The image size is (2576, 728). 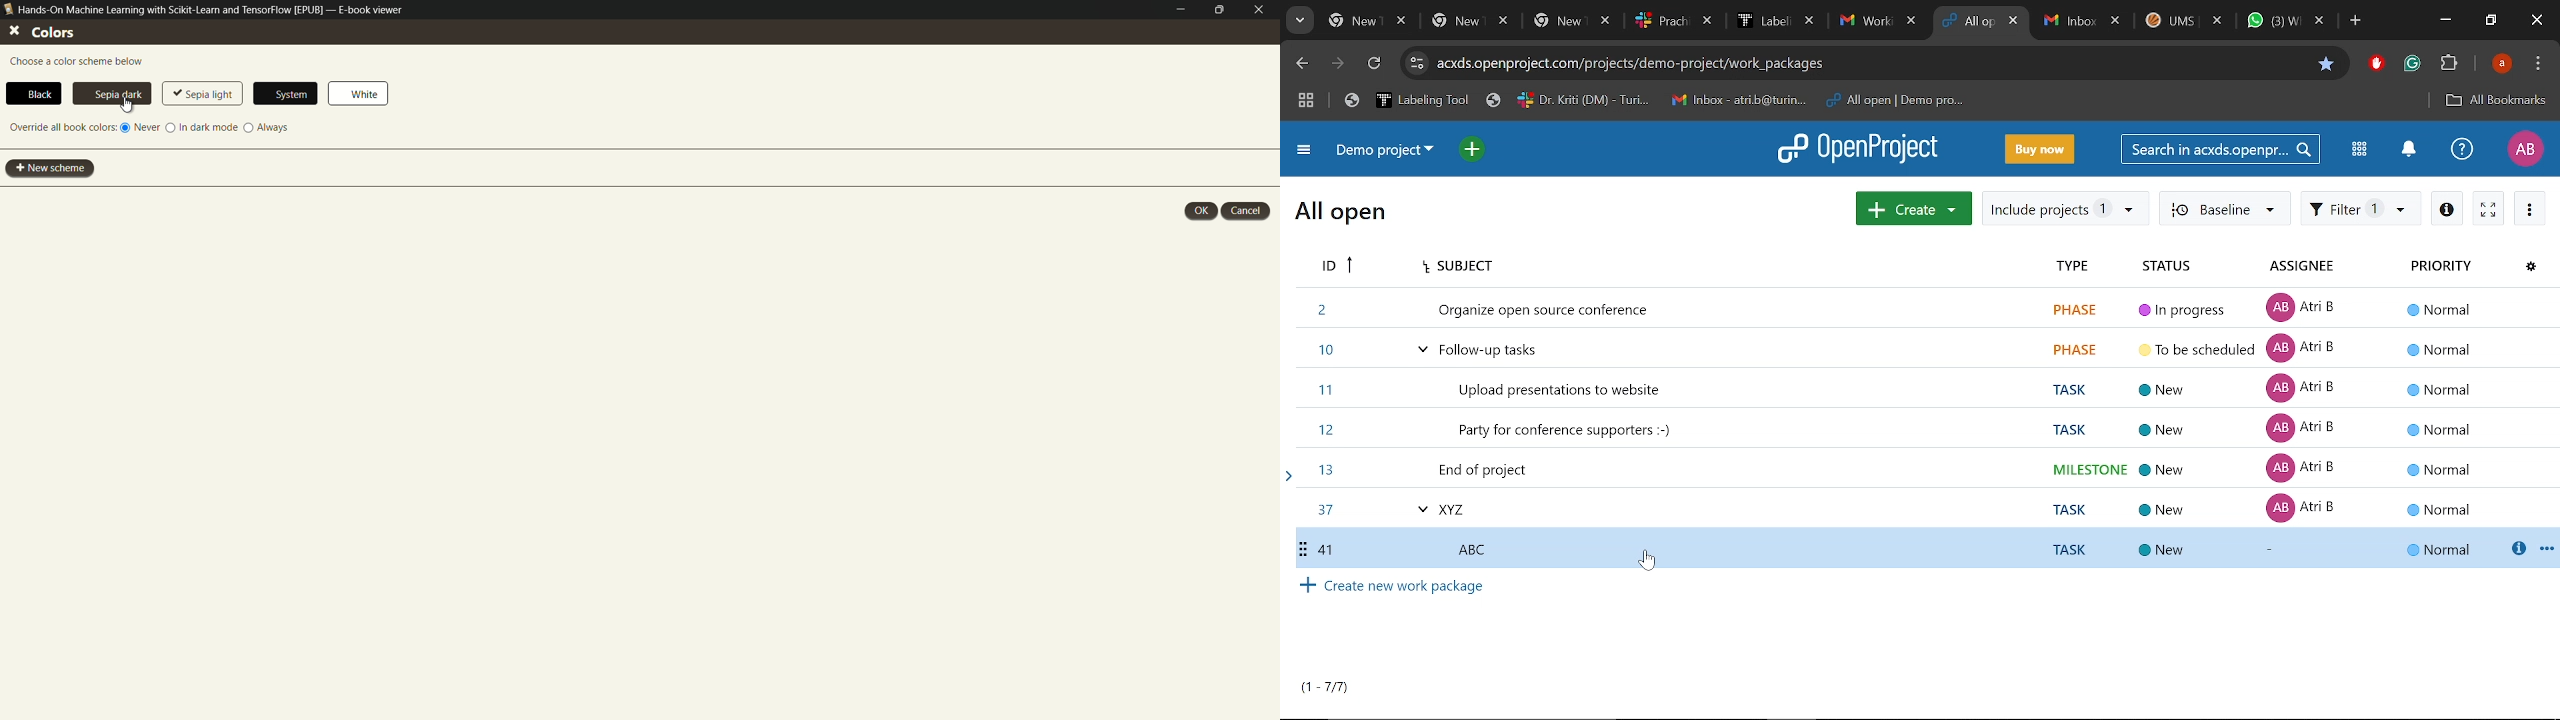 What do you see at coordinates (1624, 21) in the screenshot?
I see `Other tabs` at bounding box center [1624, 21].